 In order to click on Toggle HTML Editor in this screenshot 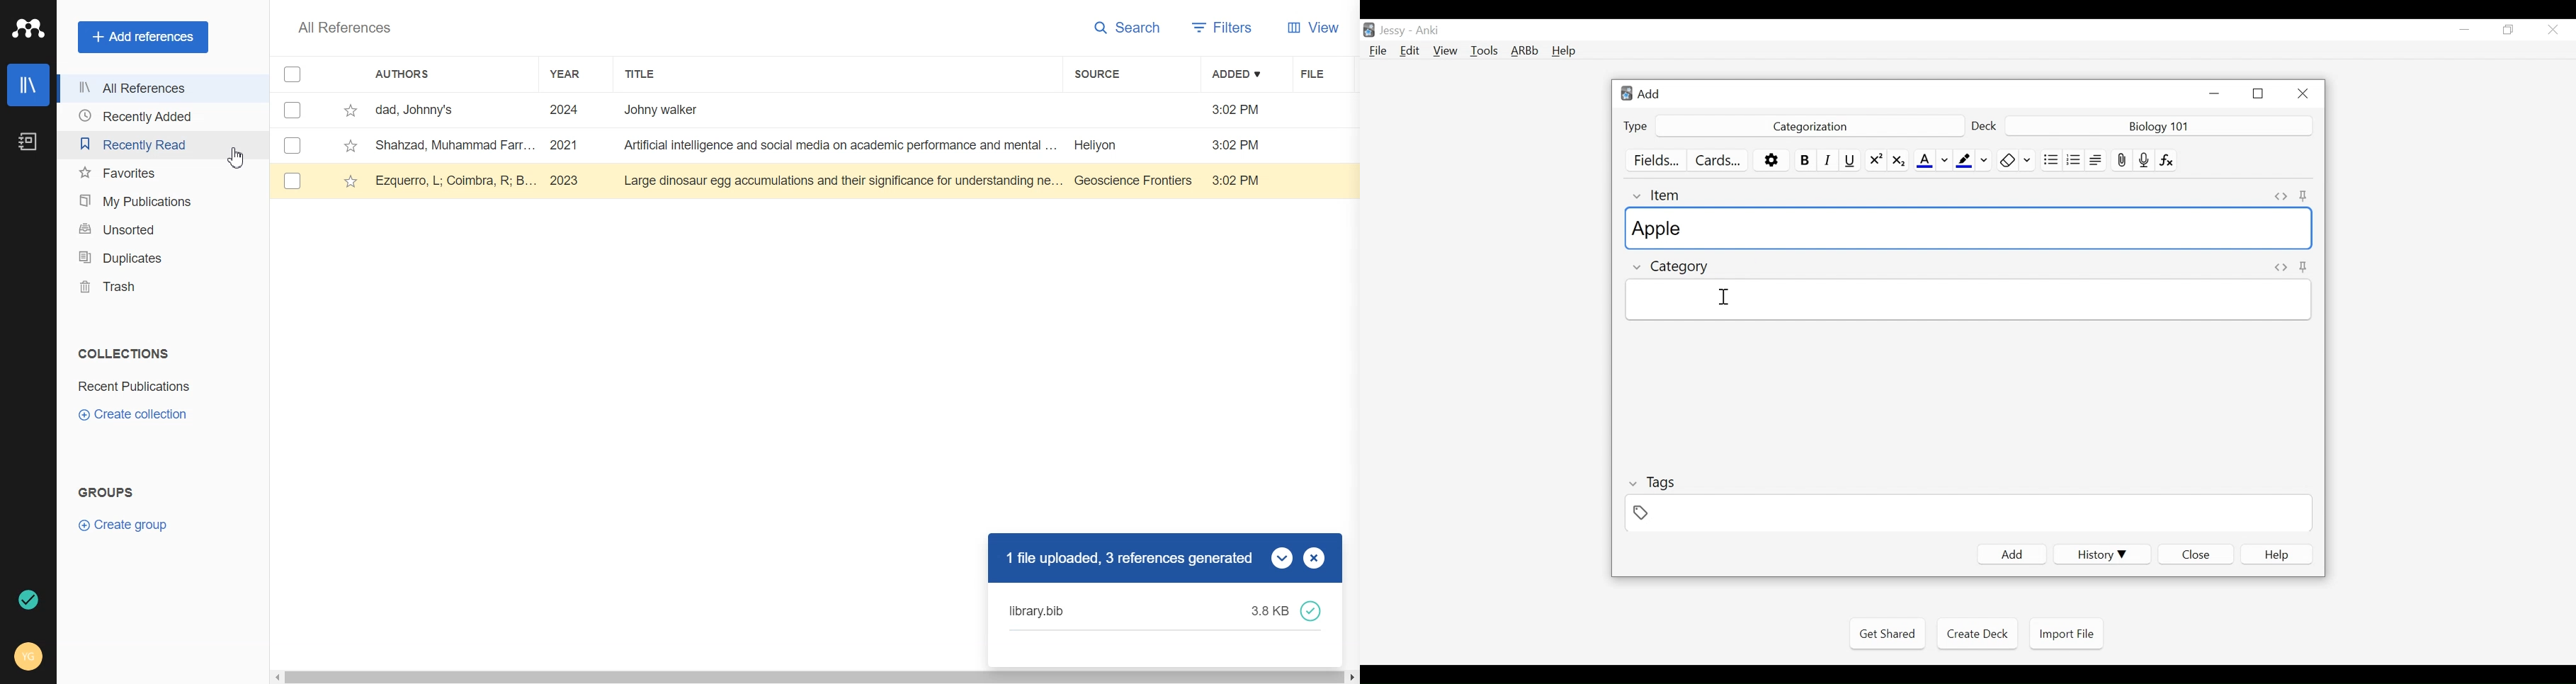, I will do `click(2281, 269)`.